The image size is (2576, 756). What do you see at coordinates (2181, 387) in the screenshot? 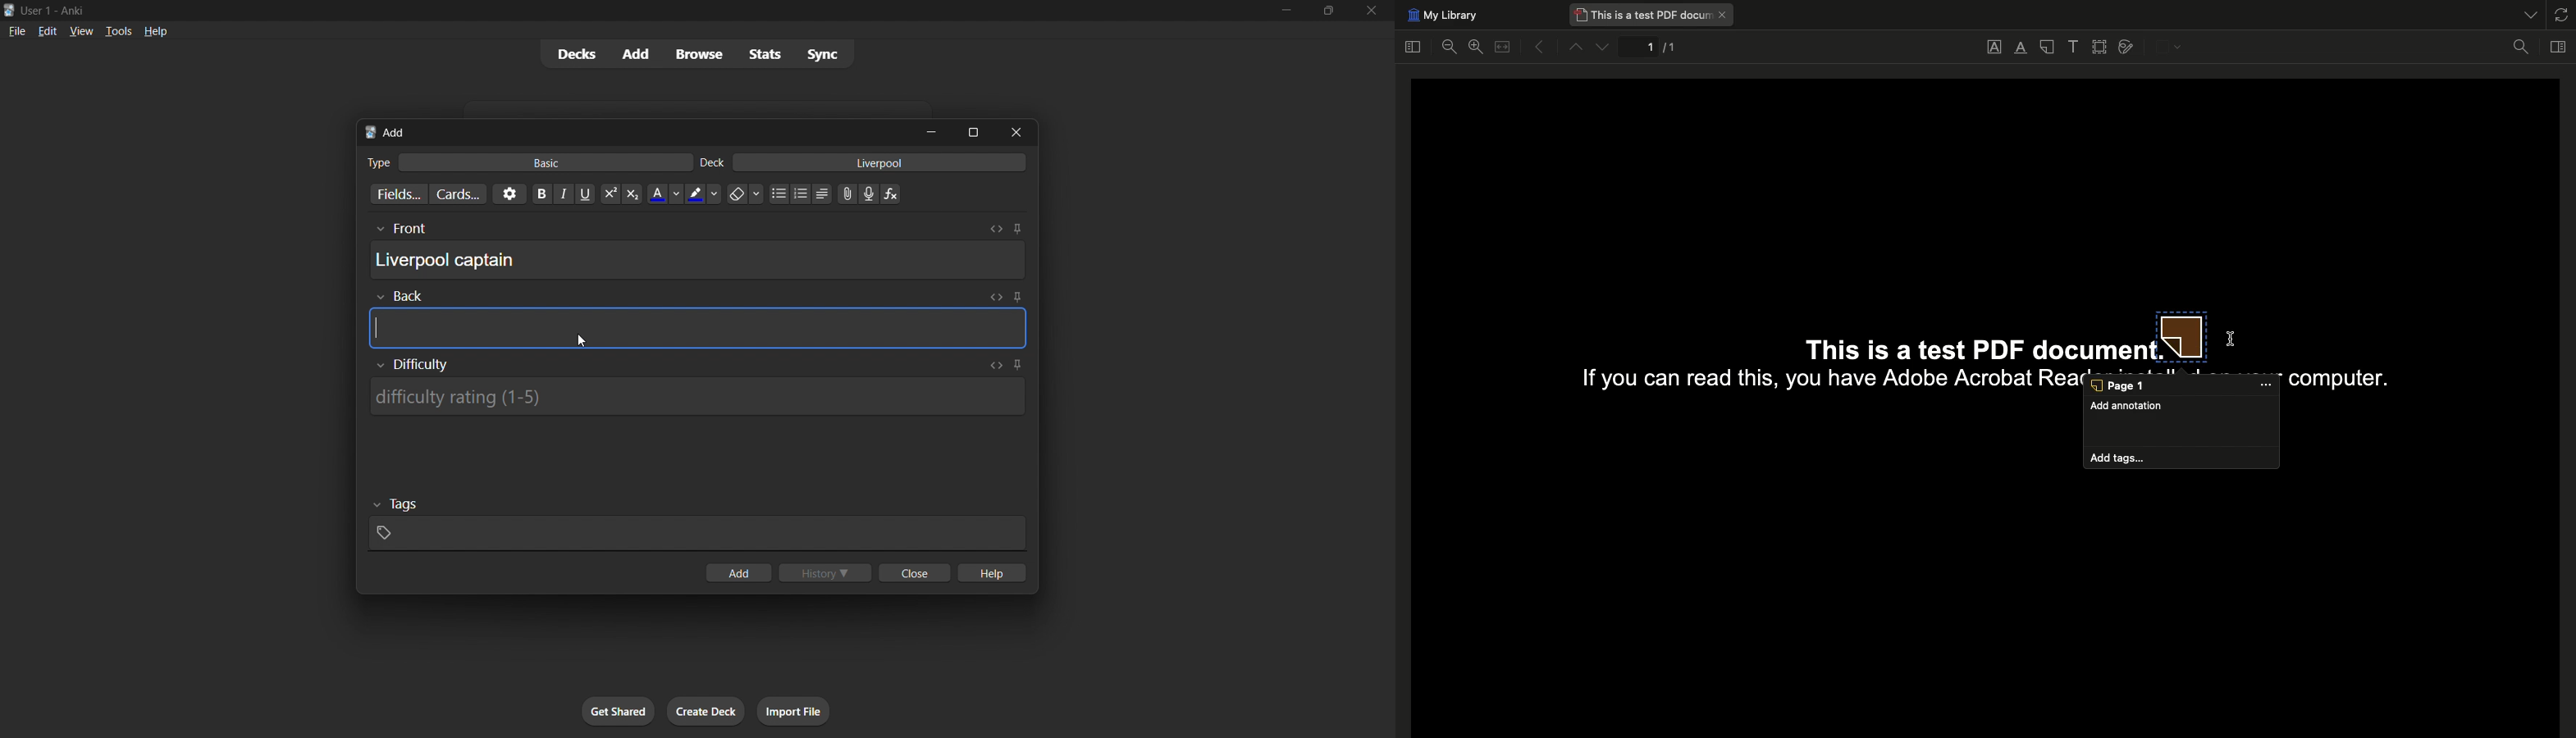
I see `Page 1` at bounding box center [2181, 387].